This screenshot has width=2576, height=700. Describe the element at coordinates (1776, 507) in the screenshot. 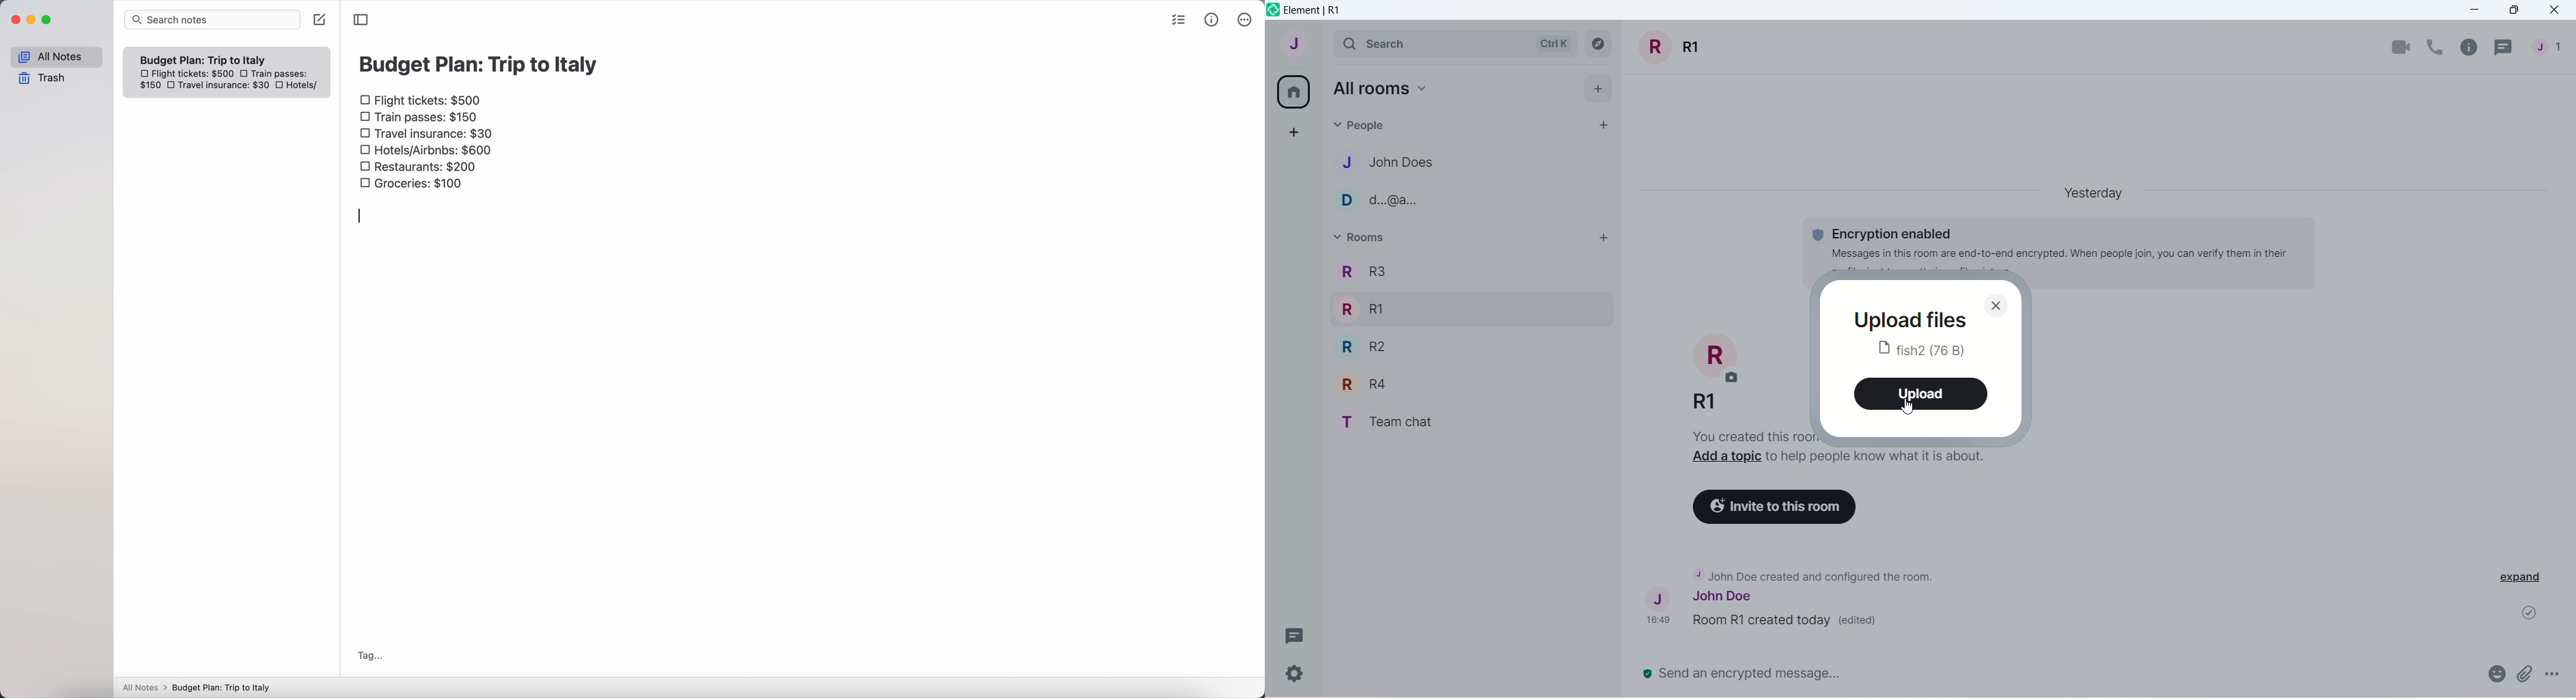

I see `invite to this room` at that location.